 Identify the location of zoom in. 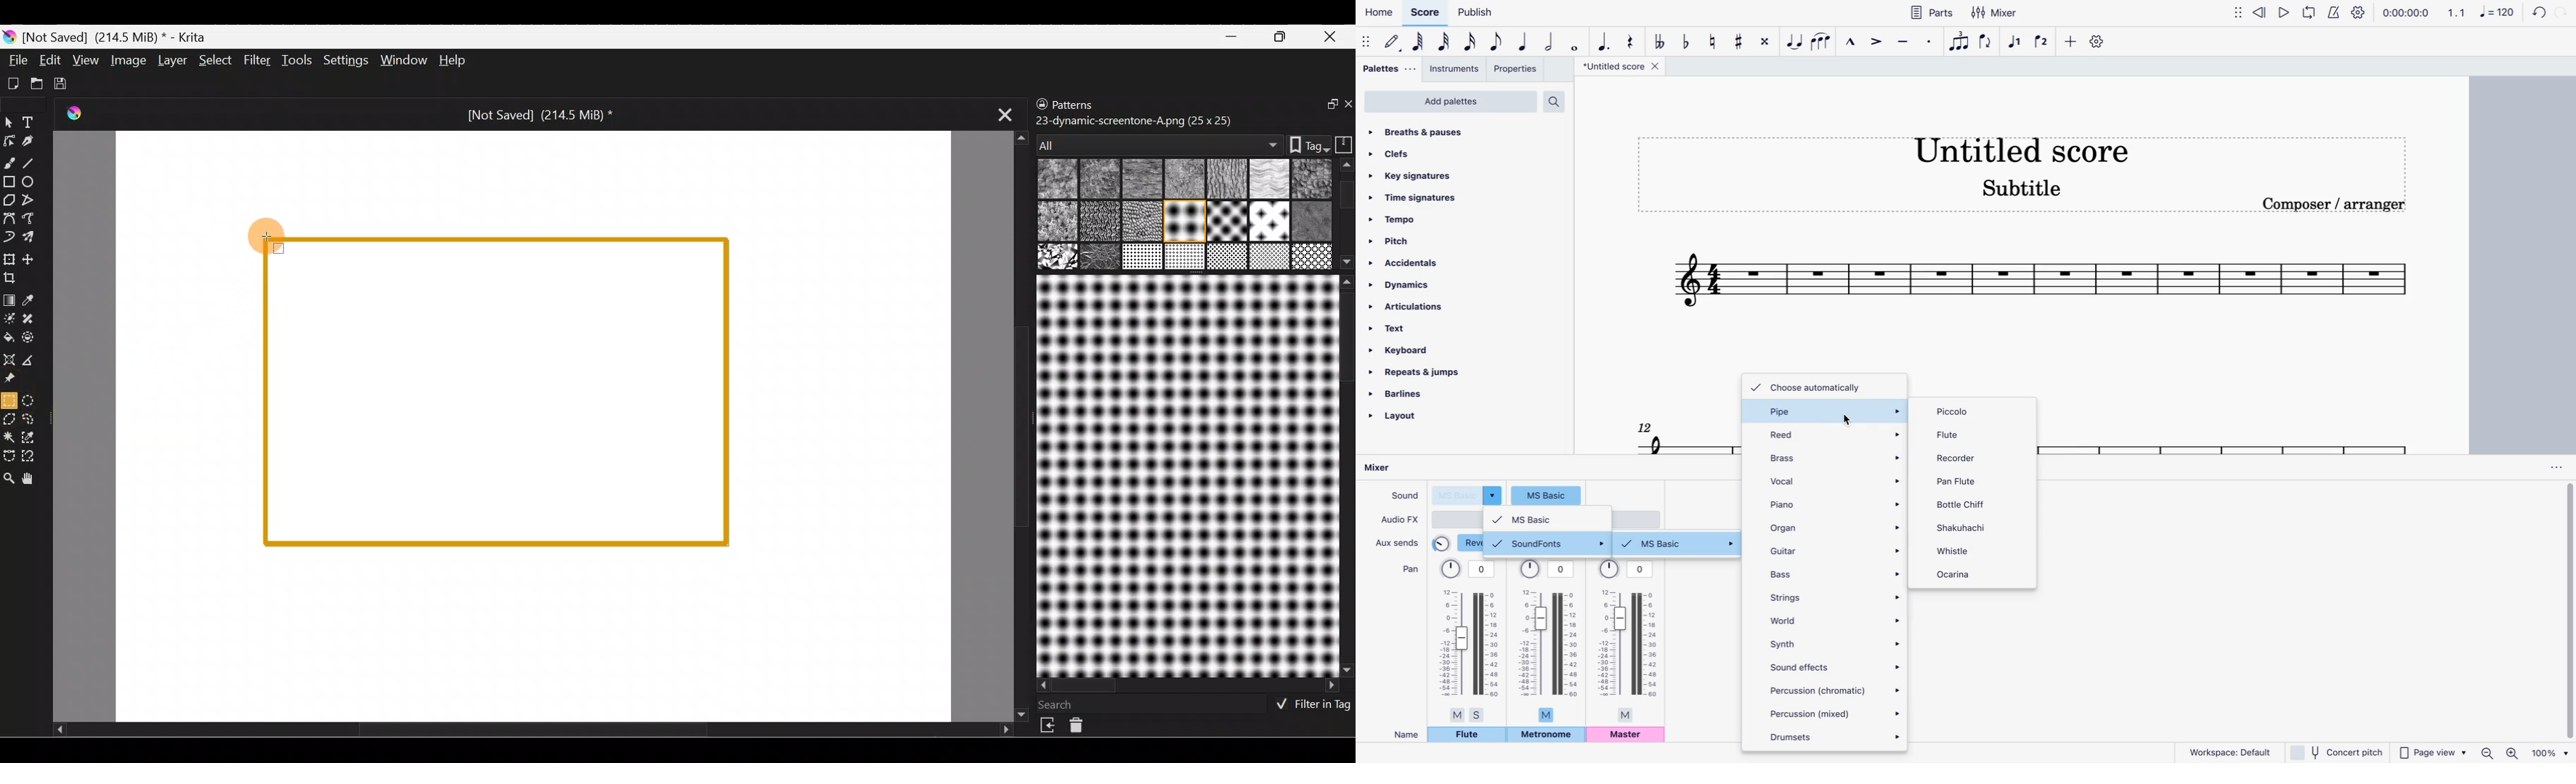
(2514, 751).